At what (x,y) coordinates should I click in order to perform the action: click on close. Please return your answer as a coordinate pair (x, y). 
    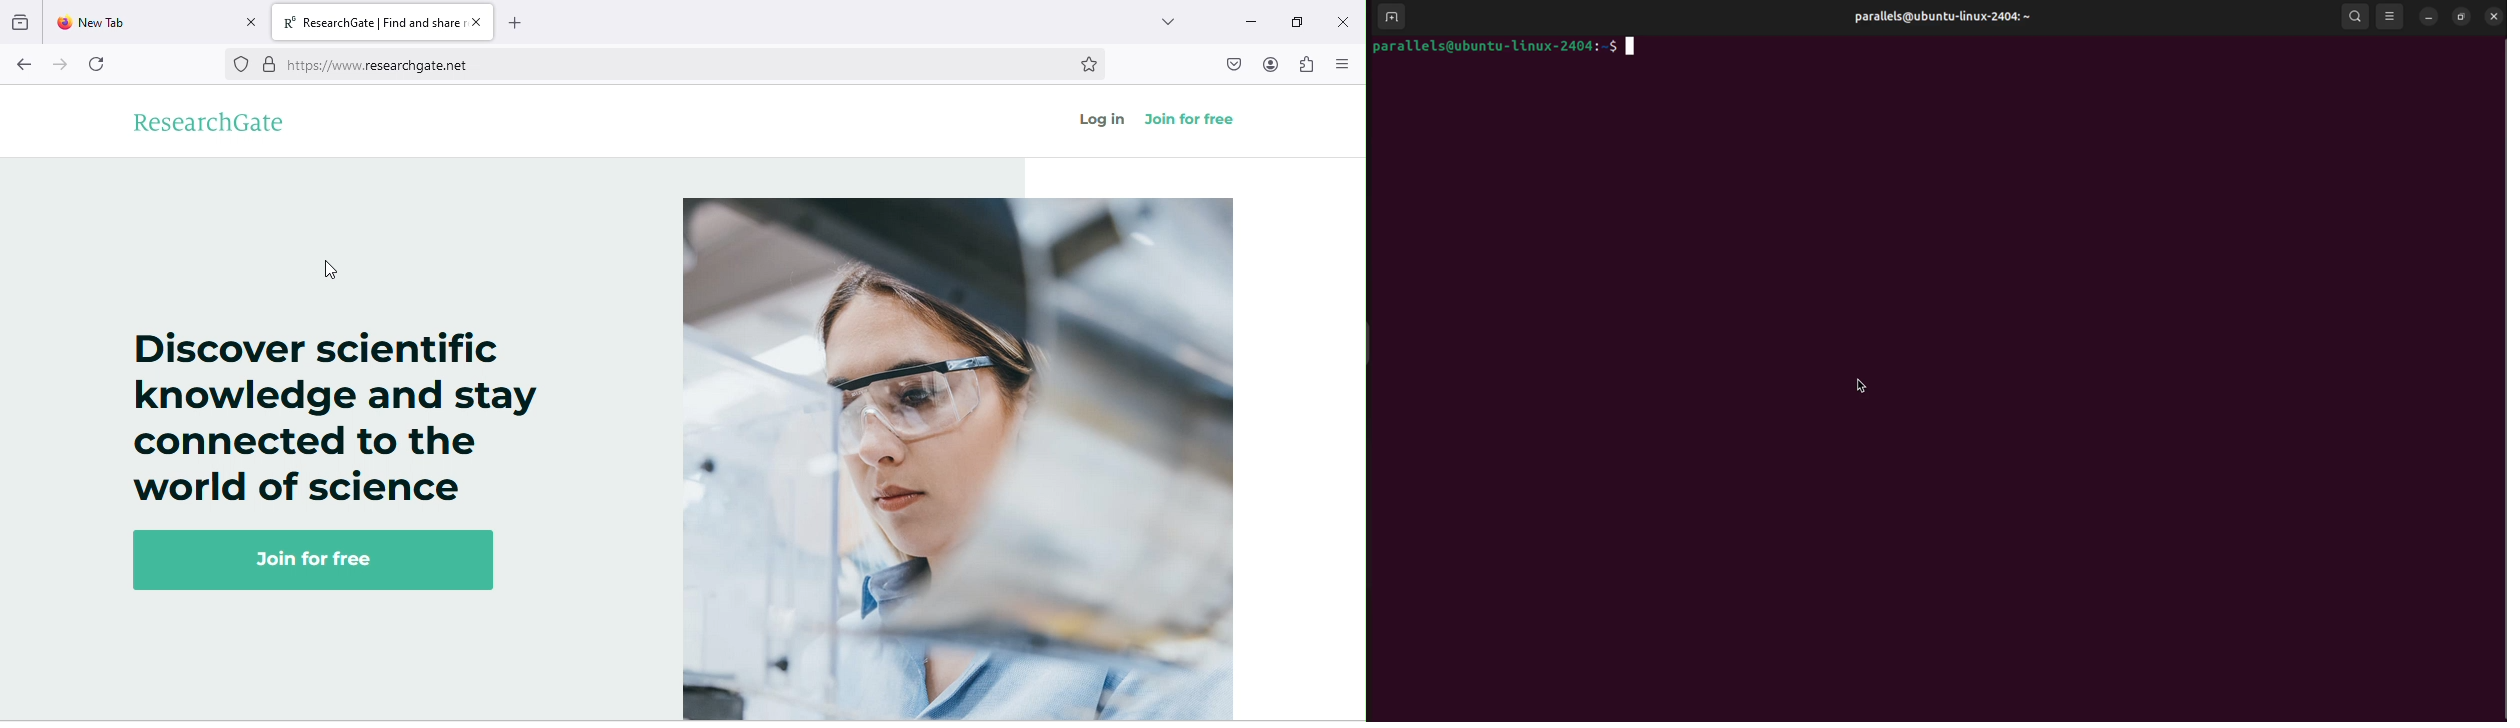
    Looking at the image, I should click on (2494, 16).